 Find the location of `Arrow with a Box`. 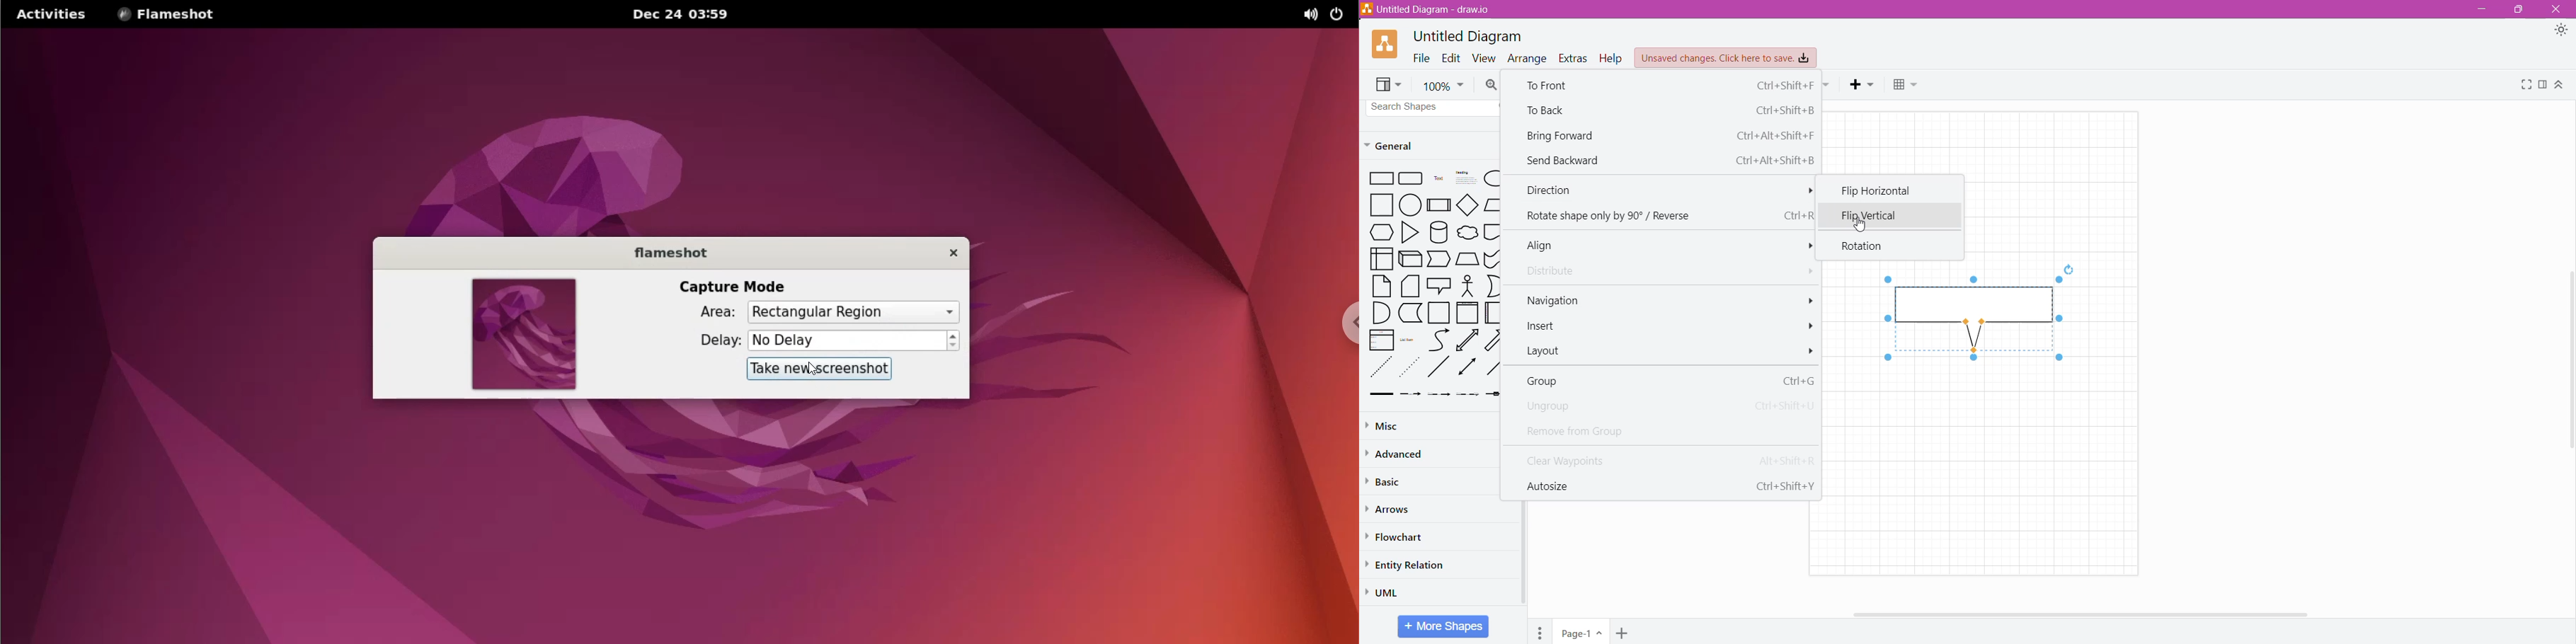

Arrow with a Box is located at coordinates (1493, 394).